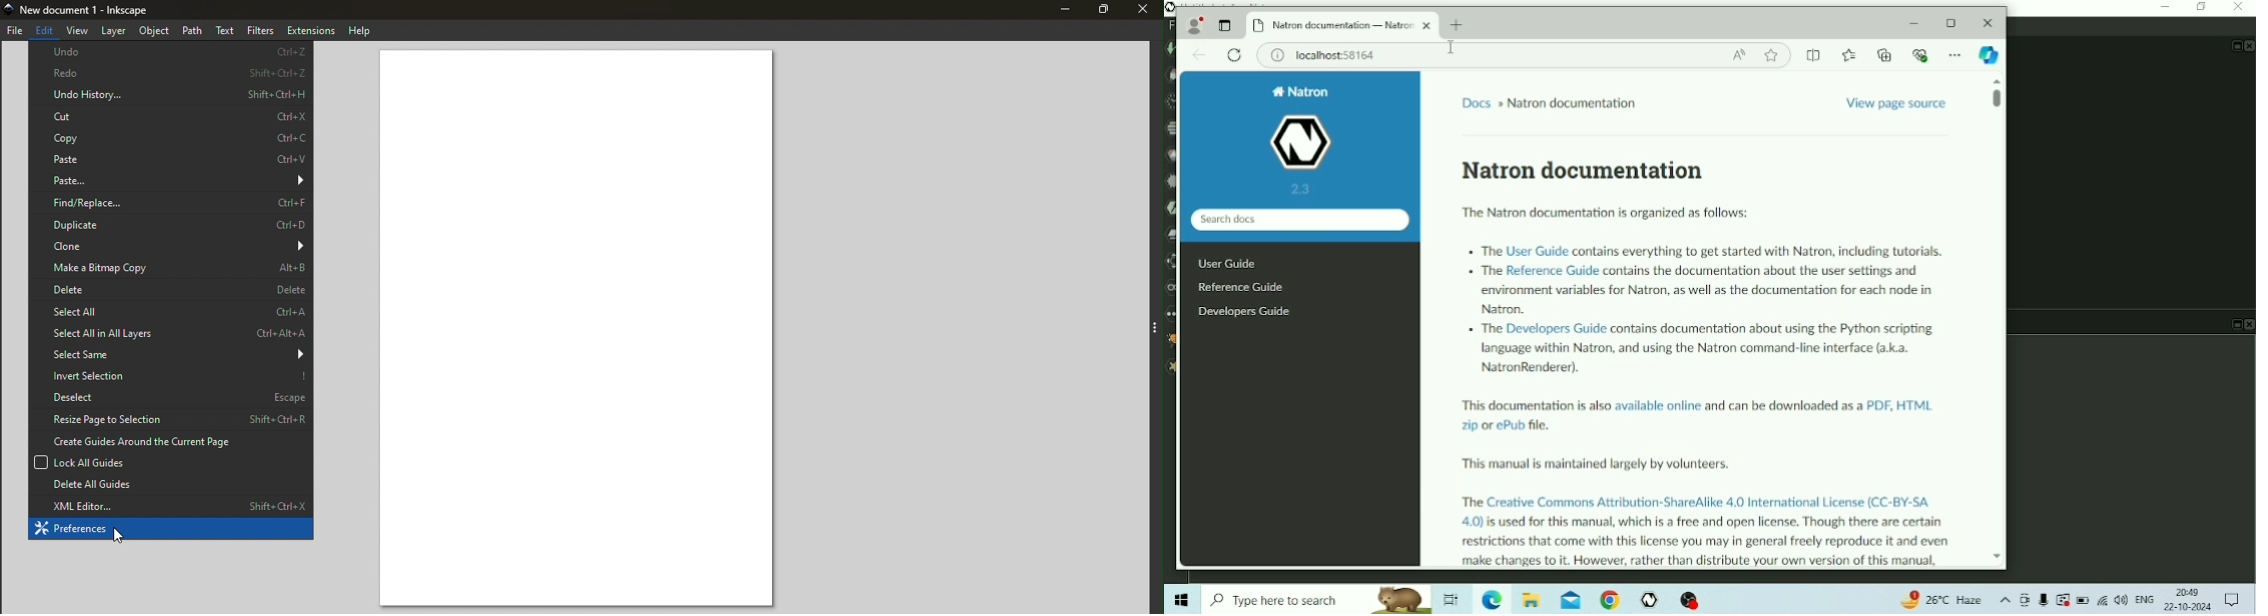 Image resolution: width=2268 pixels, height=616 pixels. What do you see at coordinates (169, 333) in the screenshot?
I see `Select all in all layers` at bounding box center [169, 333].